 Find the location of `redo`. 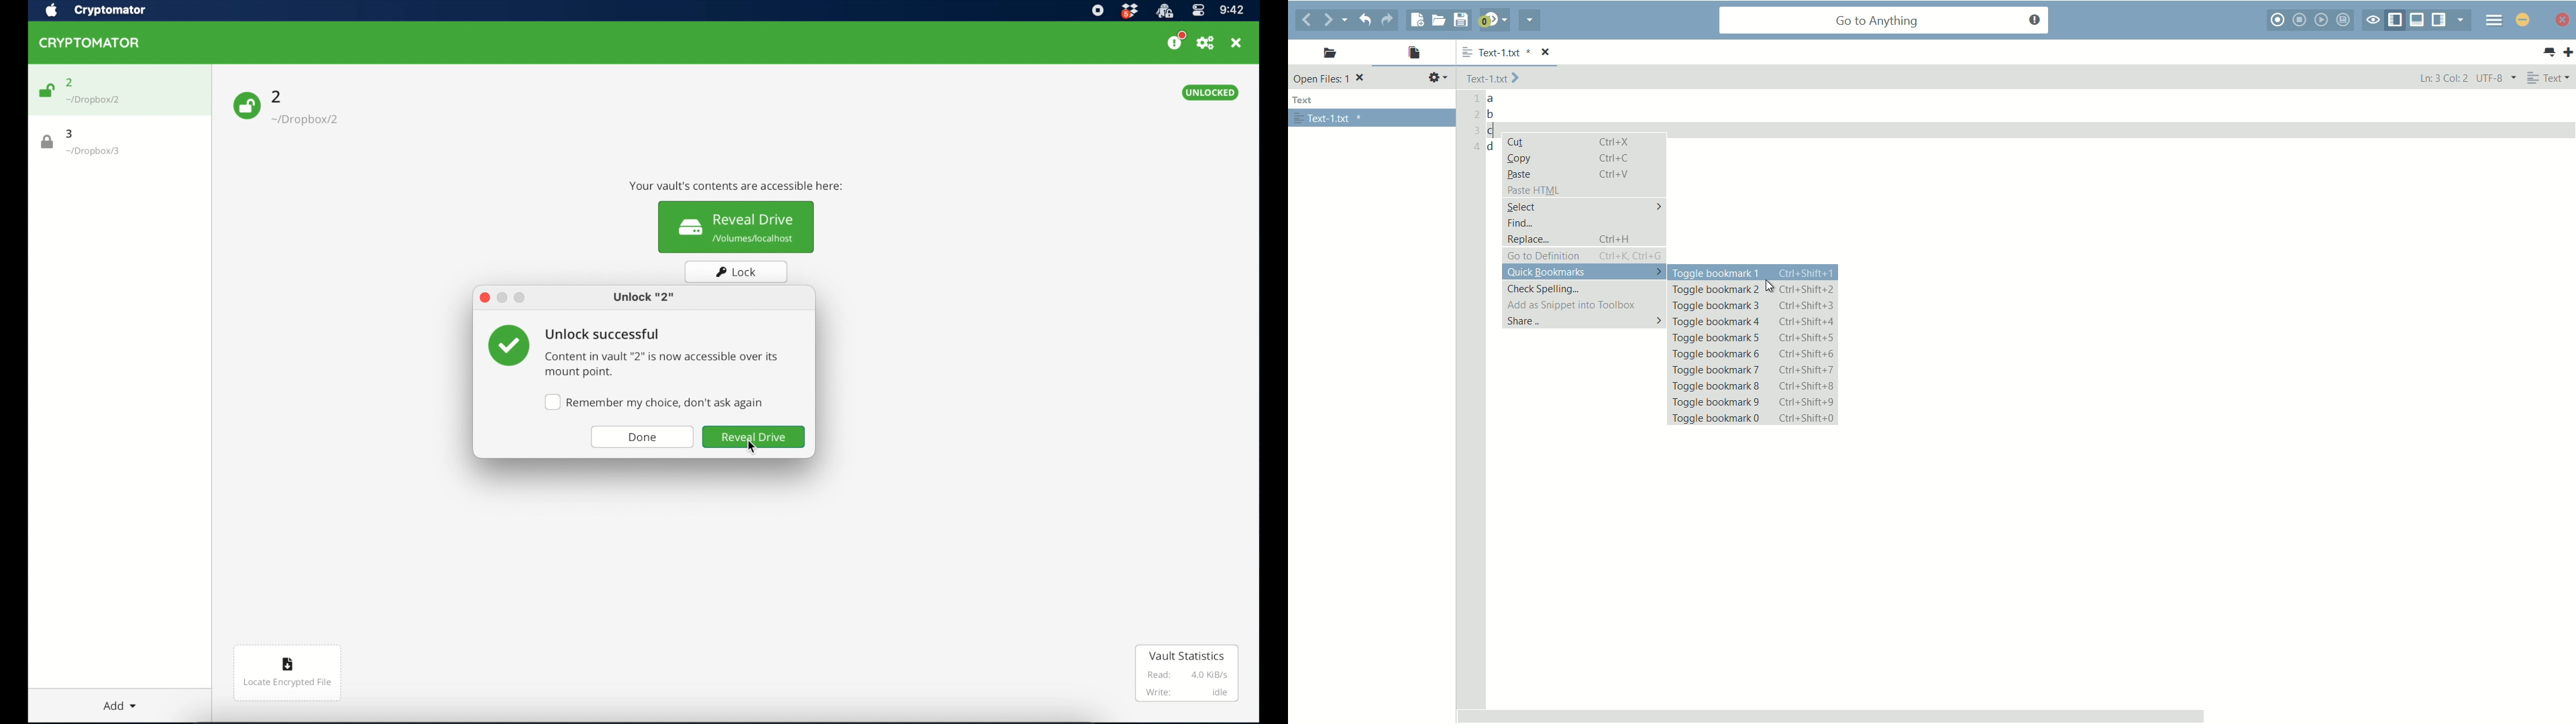

redo is located at coordinates (1391, 20).